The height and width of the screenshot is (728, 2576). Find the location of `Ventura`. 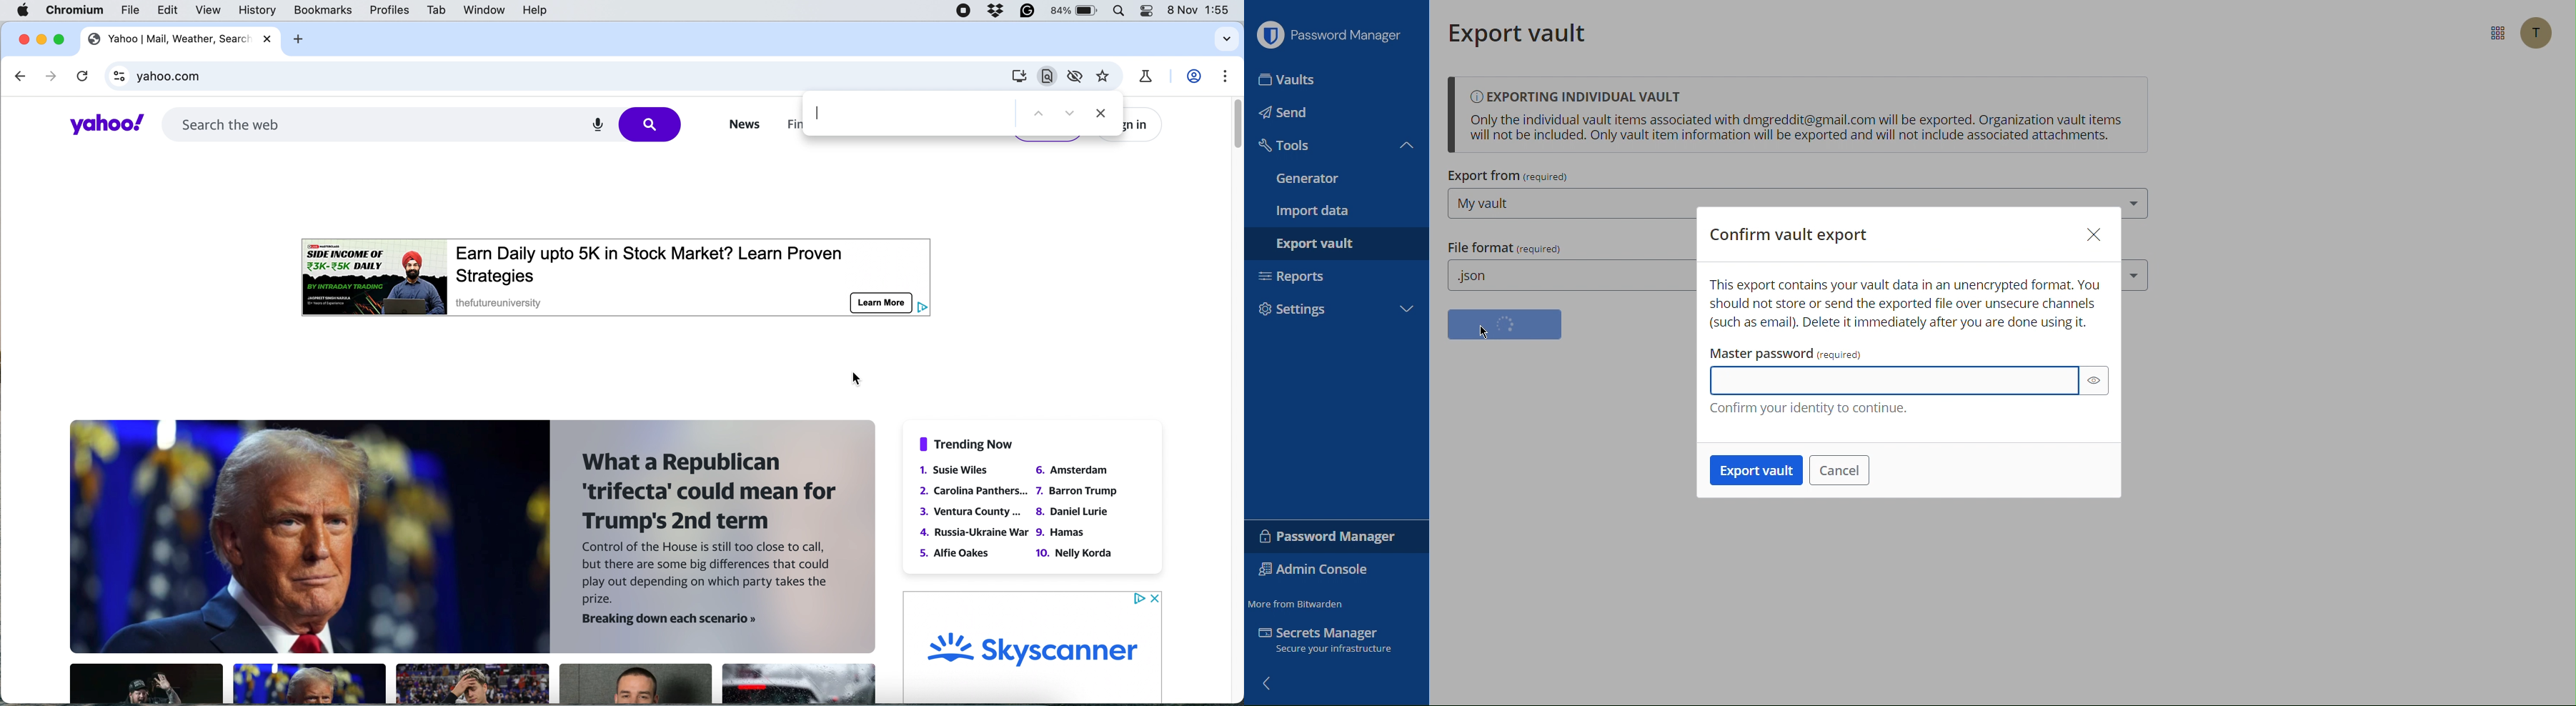

Ventura is located at coordinates (972, 512).